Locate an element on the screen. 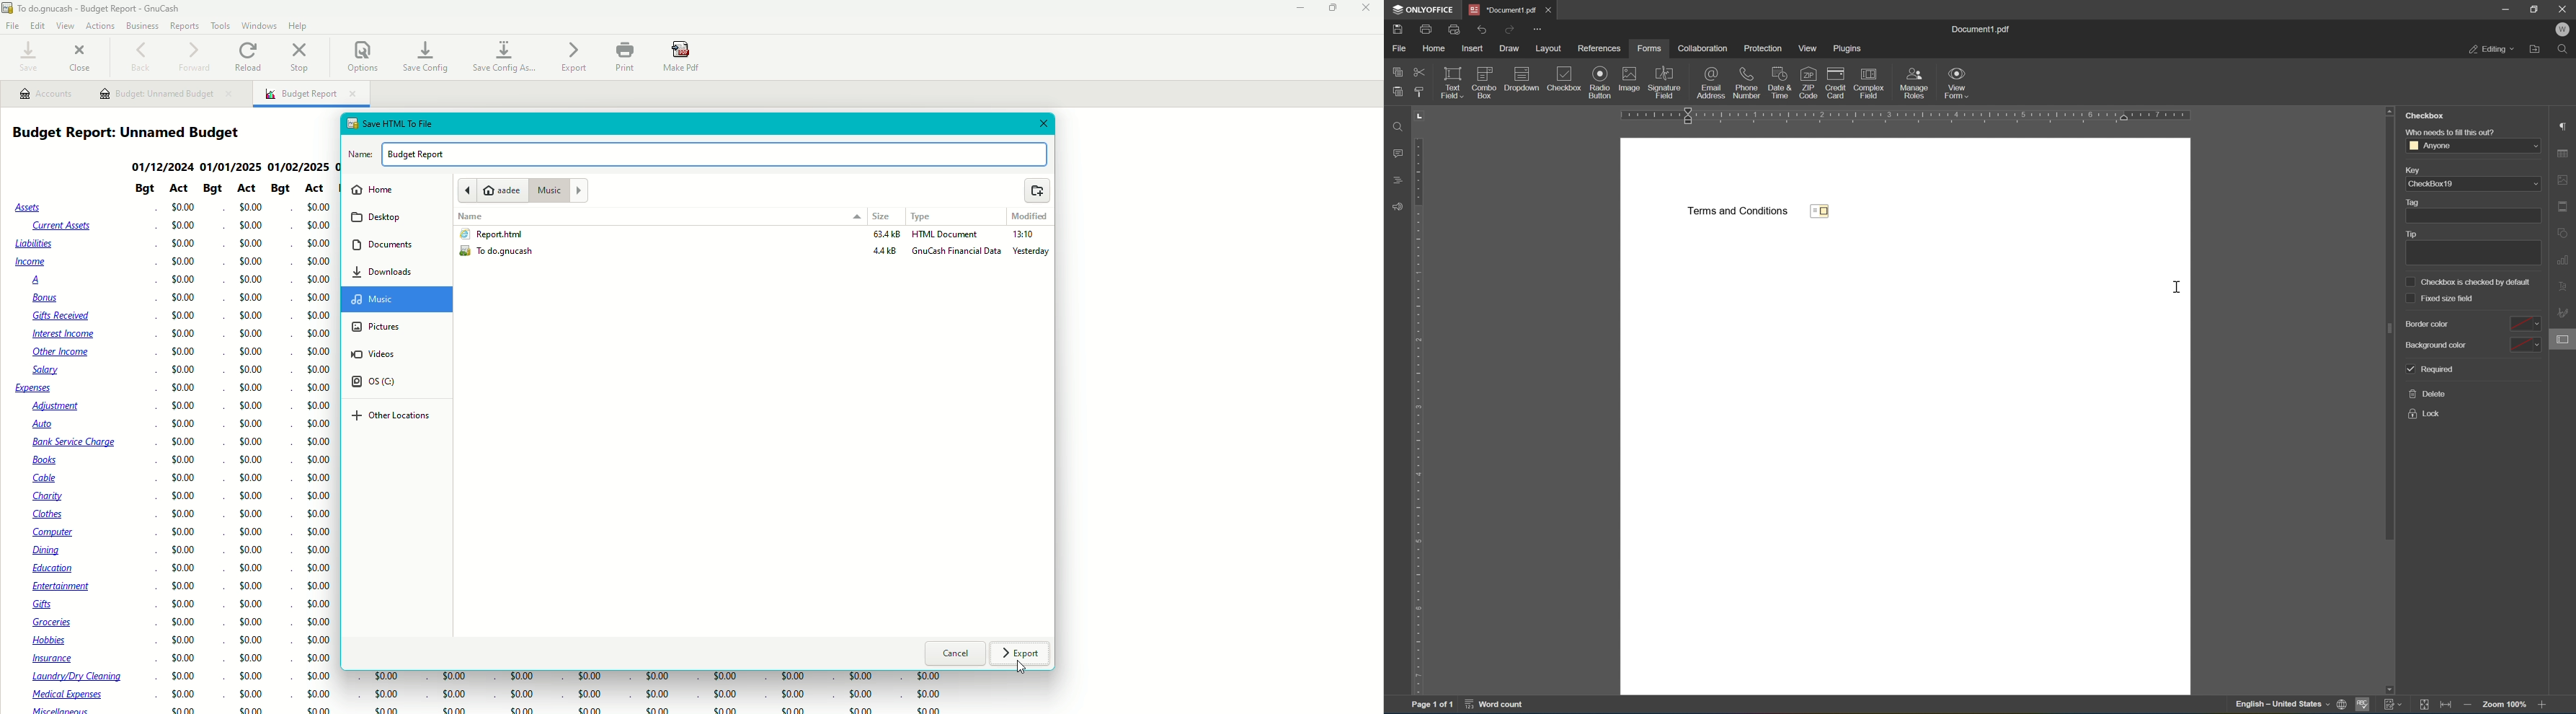 The height and width of the screenshot is (728, 2576). OS is located at coordinates (382, 383).